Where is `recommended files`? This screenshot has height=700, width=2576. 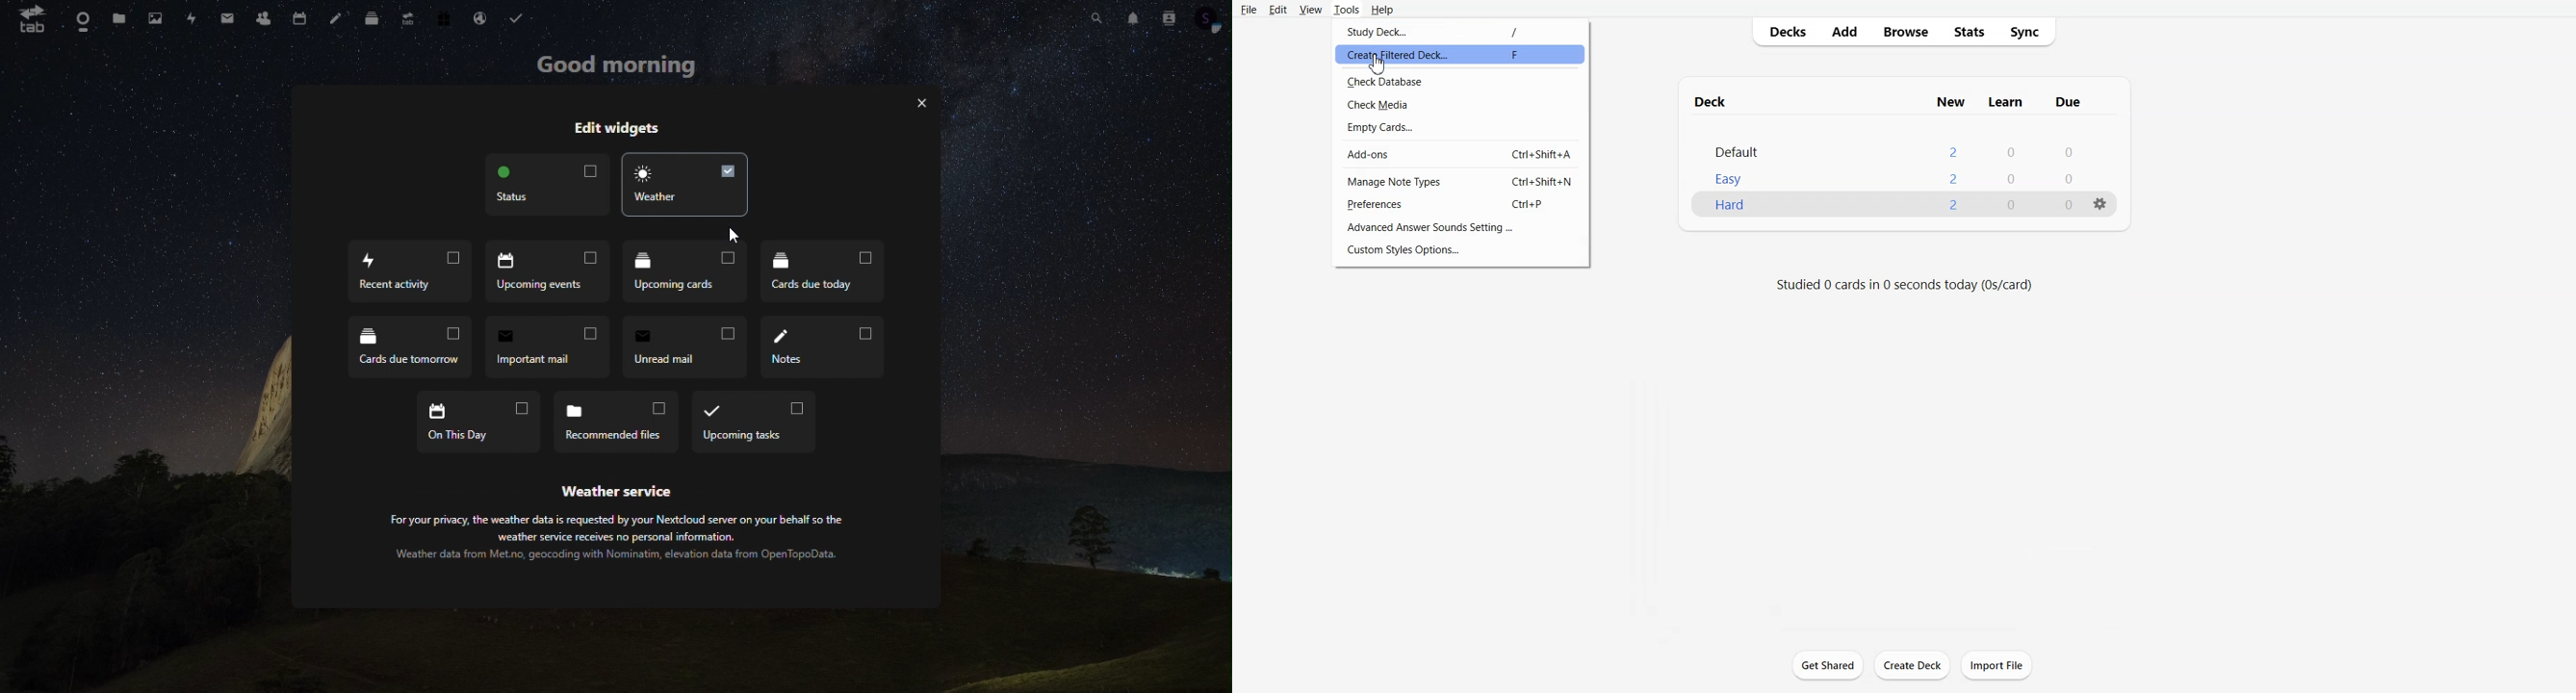
recommended files is located at coordinates (616, 419).